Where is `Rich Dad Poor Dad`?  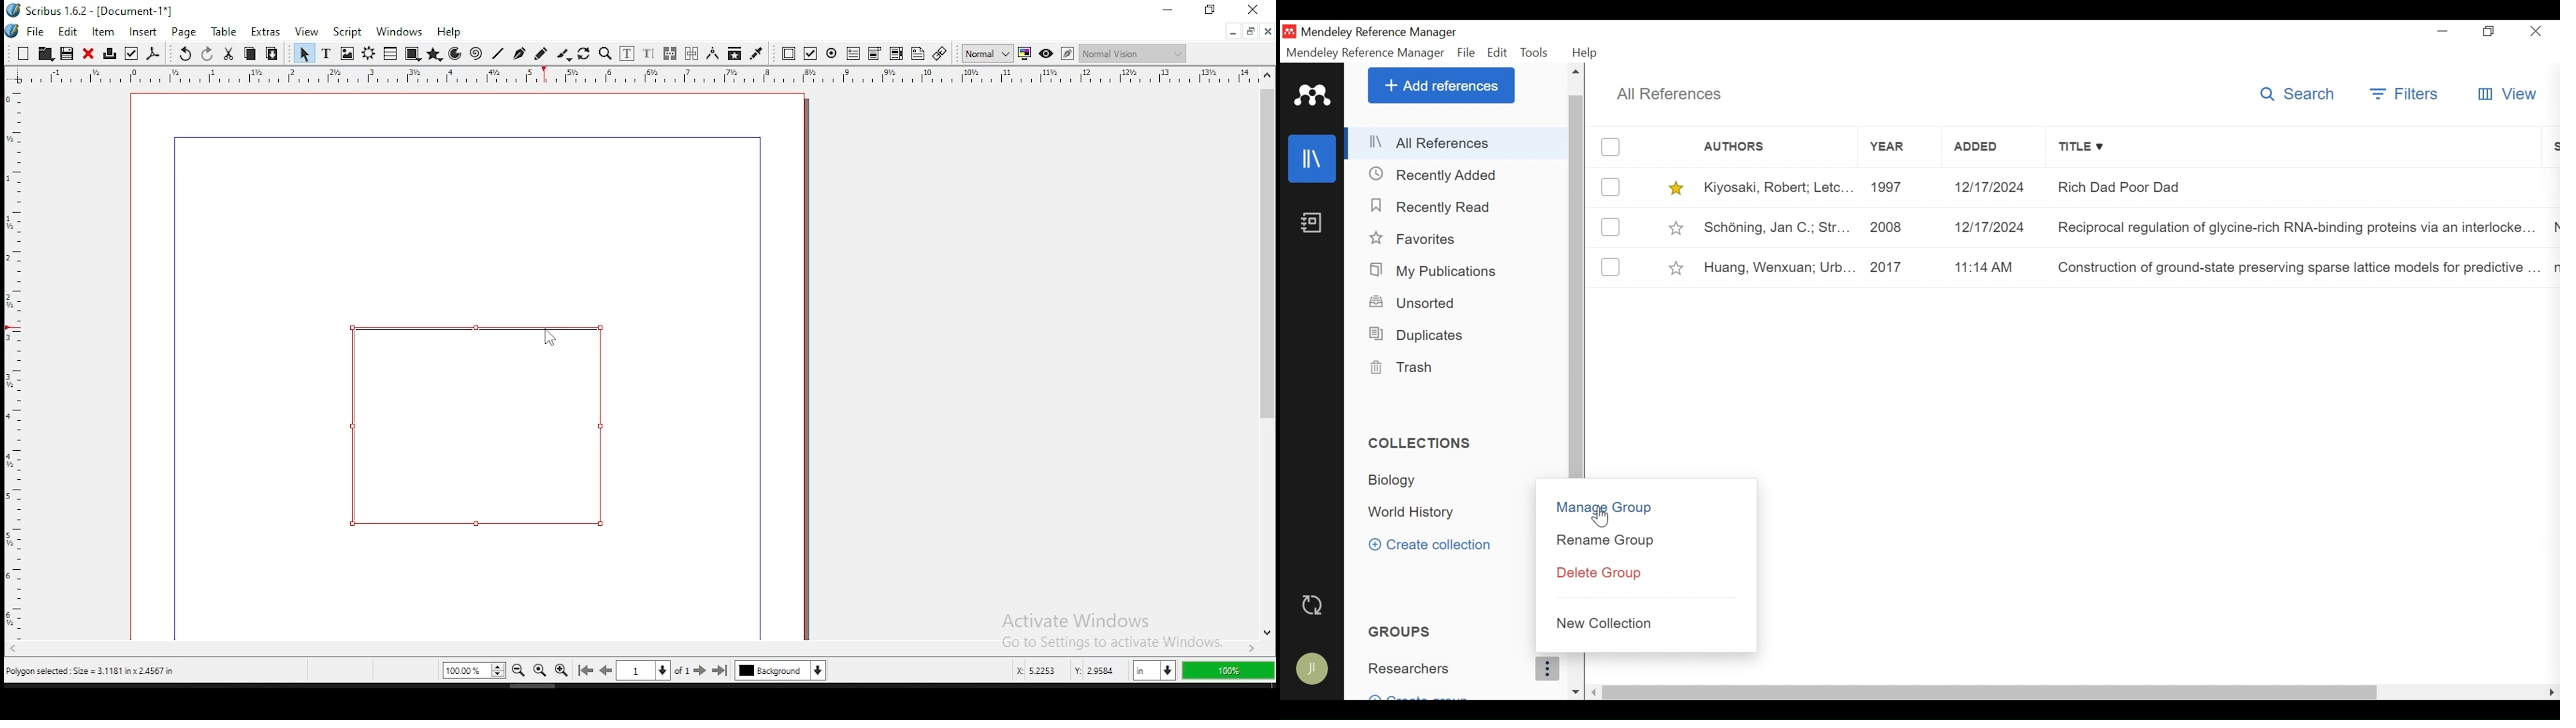
Rich Dad Poor Dad is located at coordinates (2298, 187).